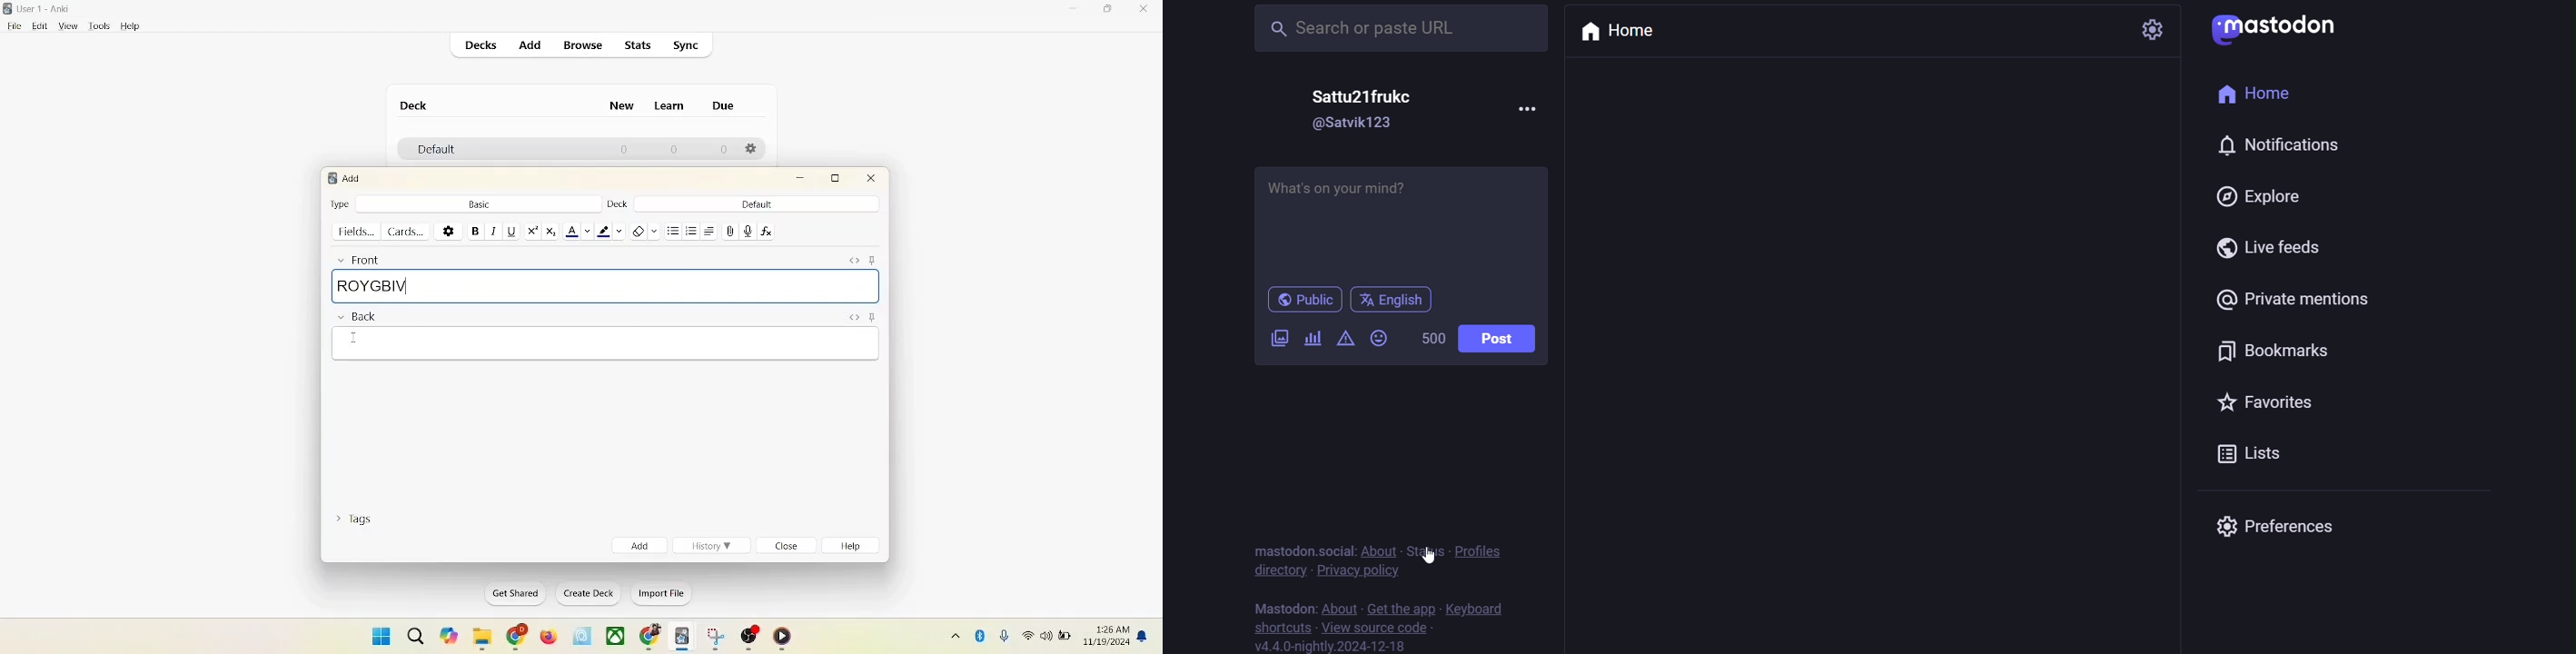  Describe the element at coordinates (1624, 31) in the screenshot. I see `home` at that location.